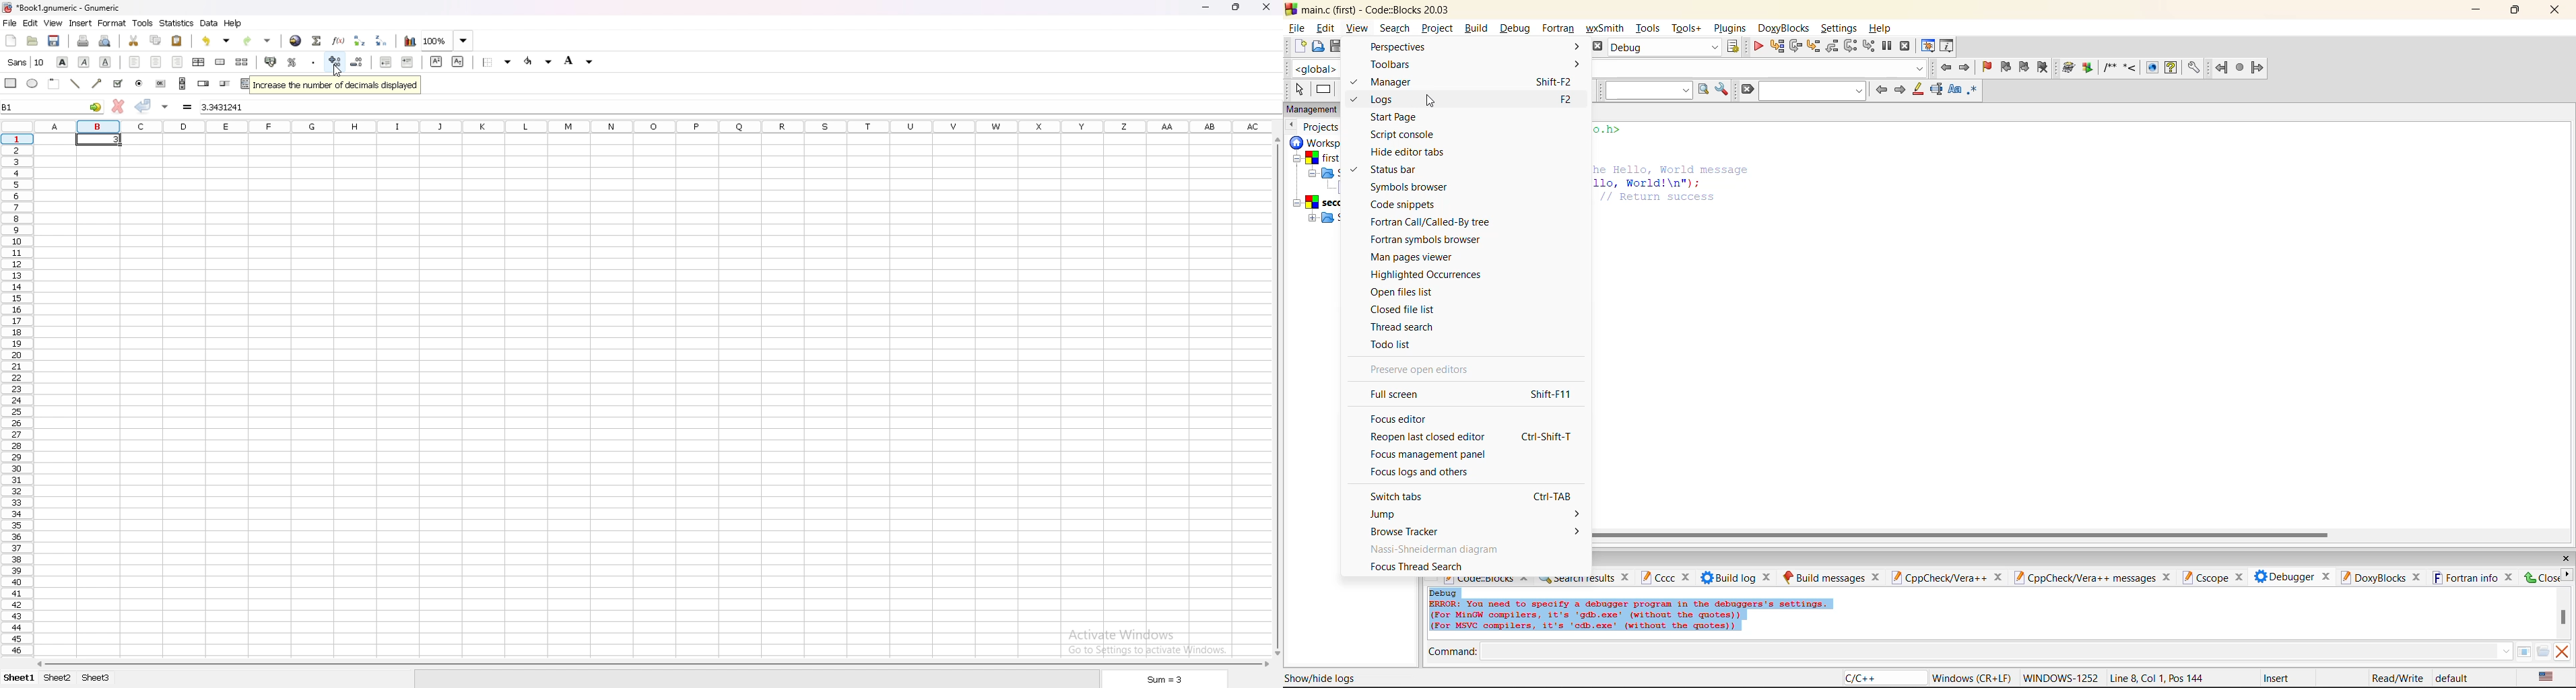 Image resolution: width=2576 pixels, height=700 pixels. I want to click on settings, so click(1837, 28).